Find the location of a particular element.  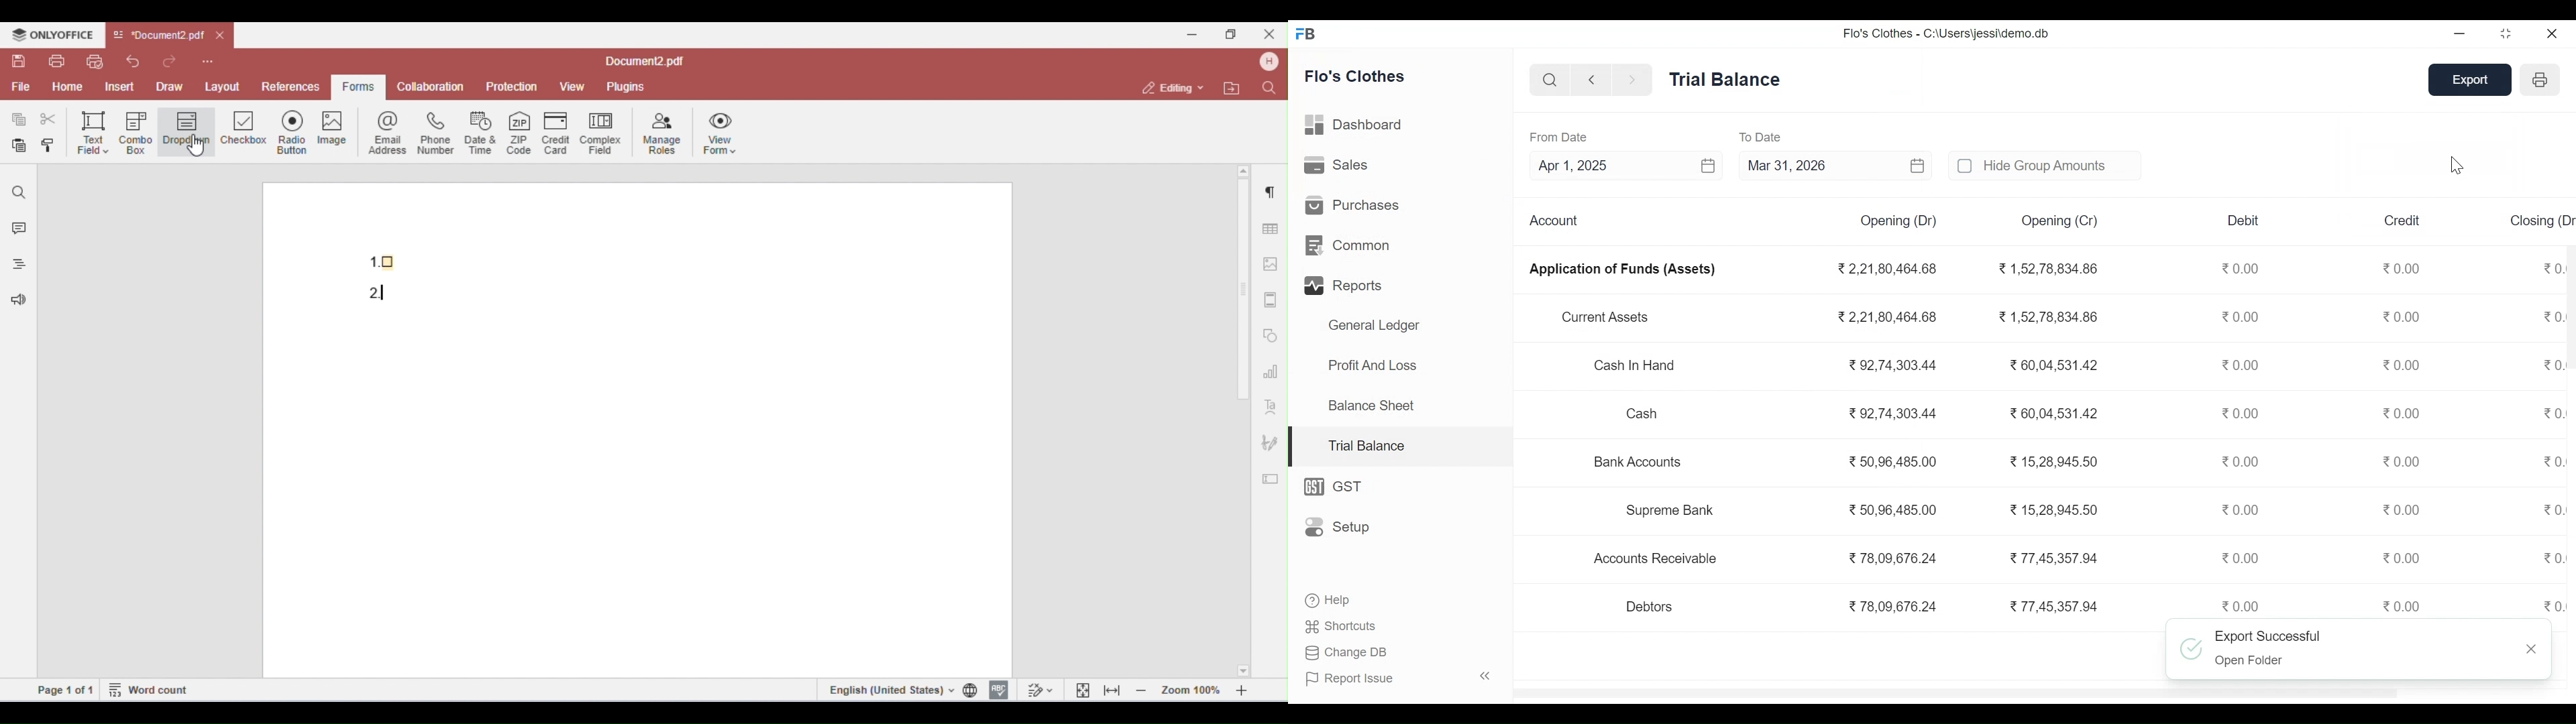

Closing (Dr) is located at coordinates (2541, 219).